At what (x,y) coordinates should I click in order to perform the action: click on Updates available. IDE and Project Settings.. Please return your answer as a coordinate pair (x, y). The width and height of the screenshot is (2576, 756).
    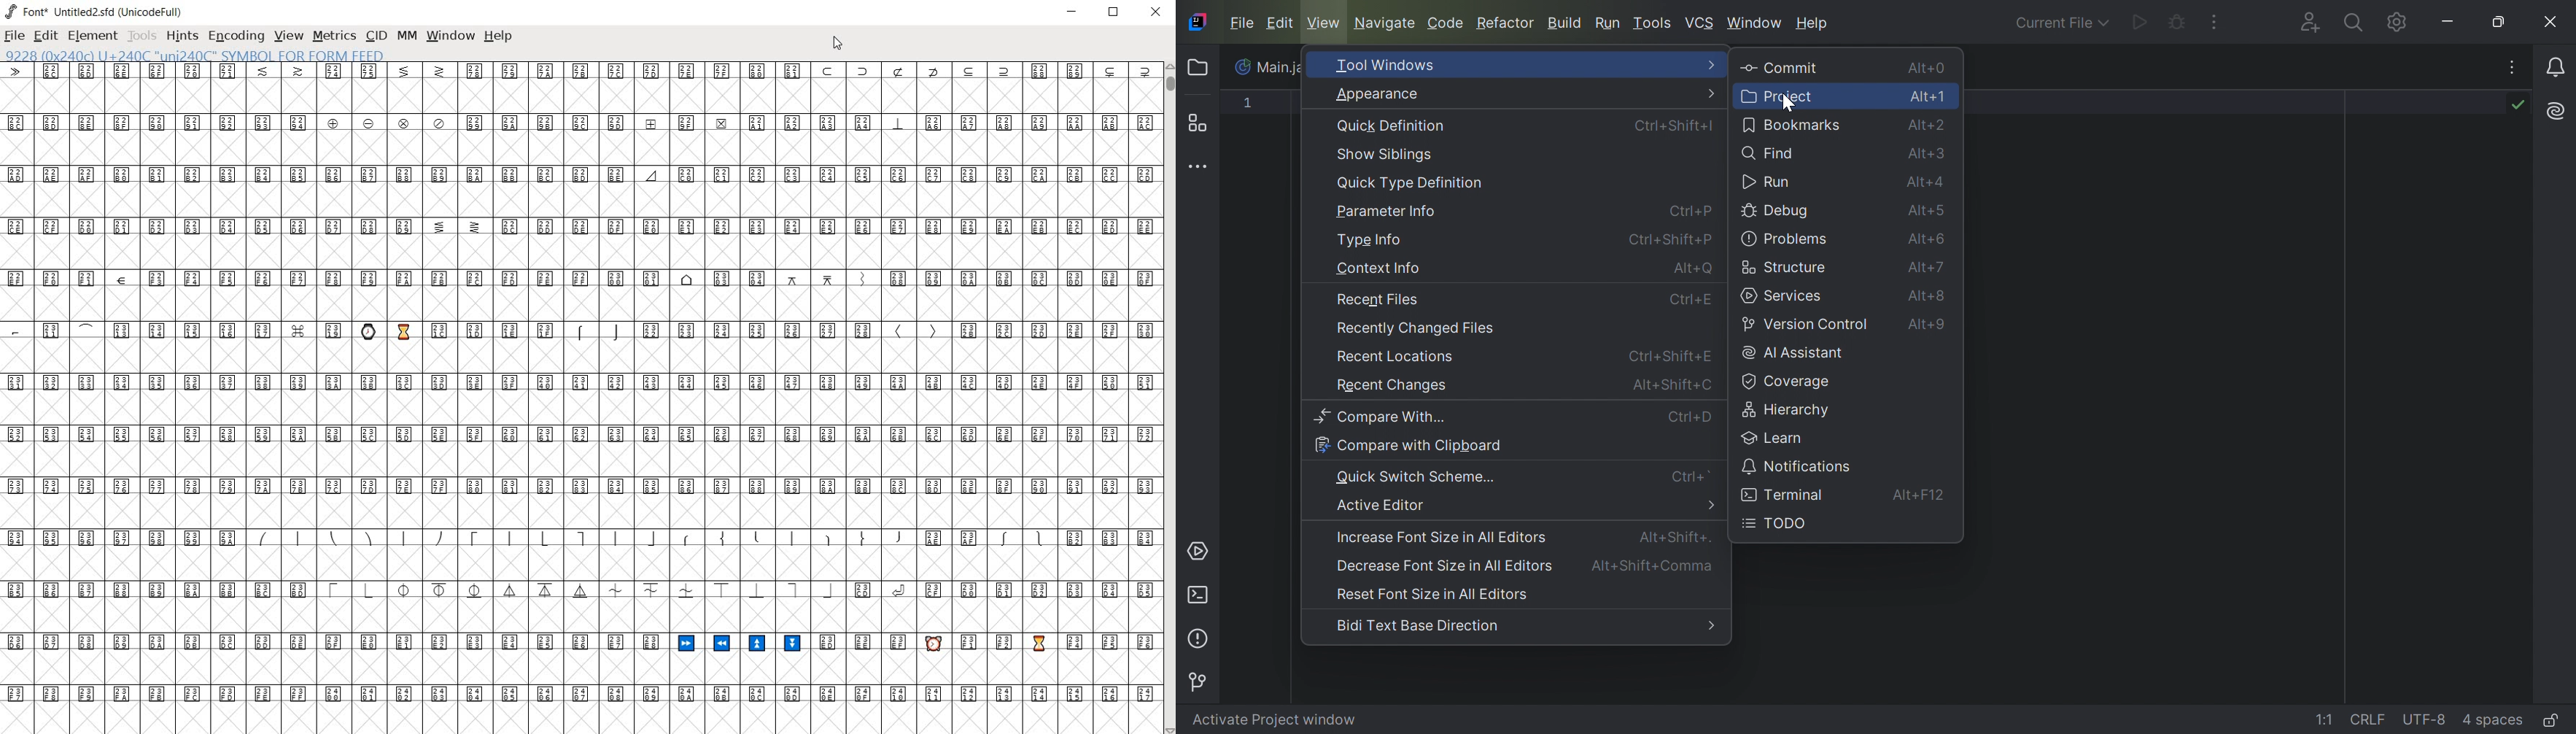
    Looking at the image, I should click on (2393, 22).